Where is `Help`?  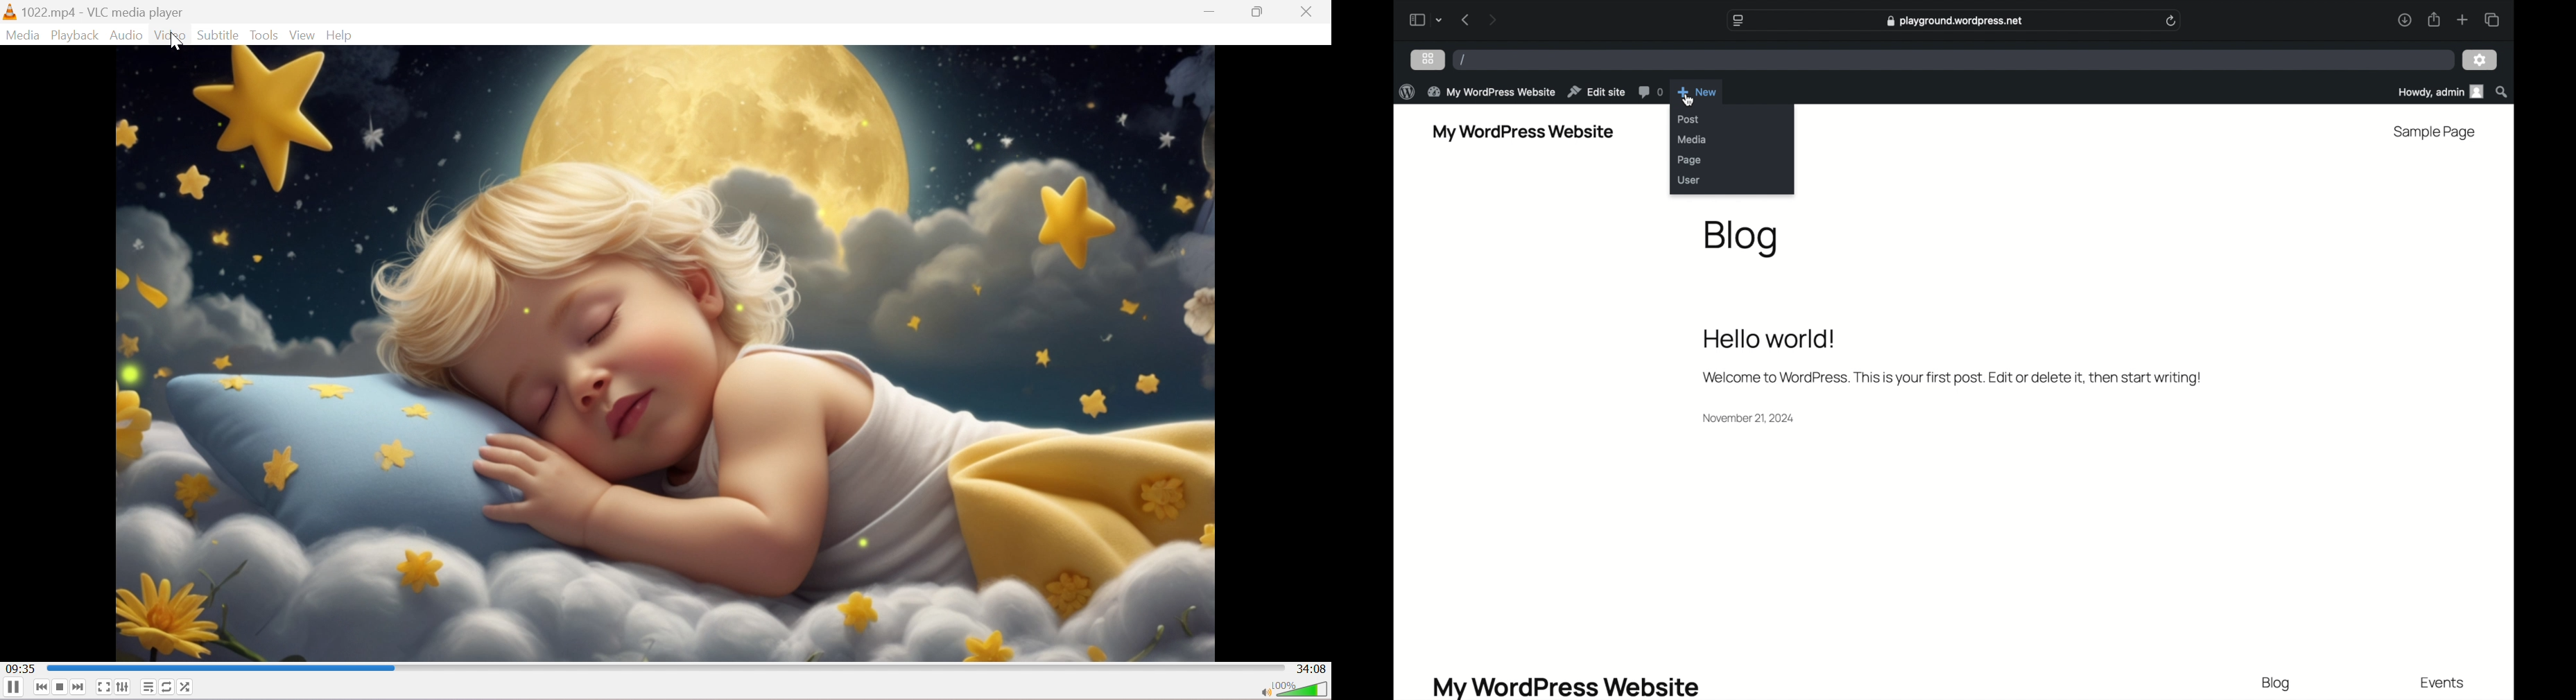
Help is located at coordinates (340, 35).